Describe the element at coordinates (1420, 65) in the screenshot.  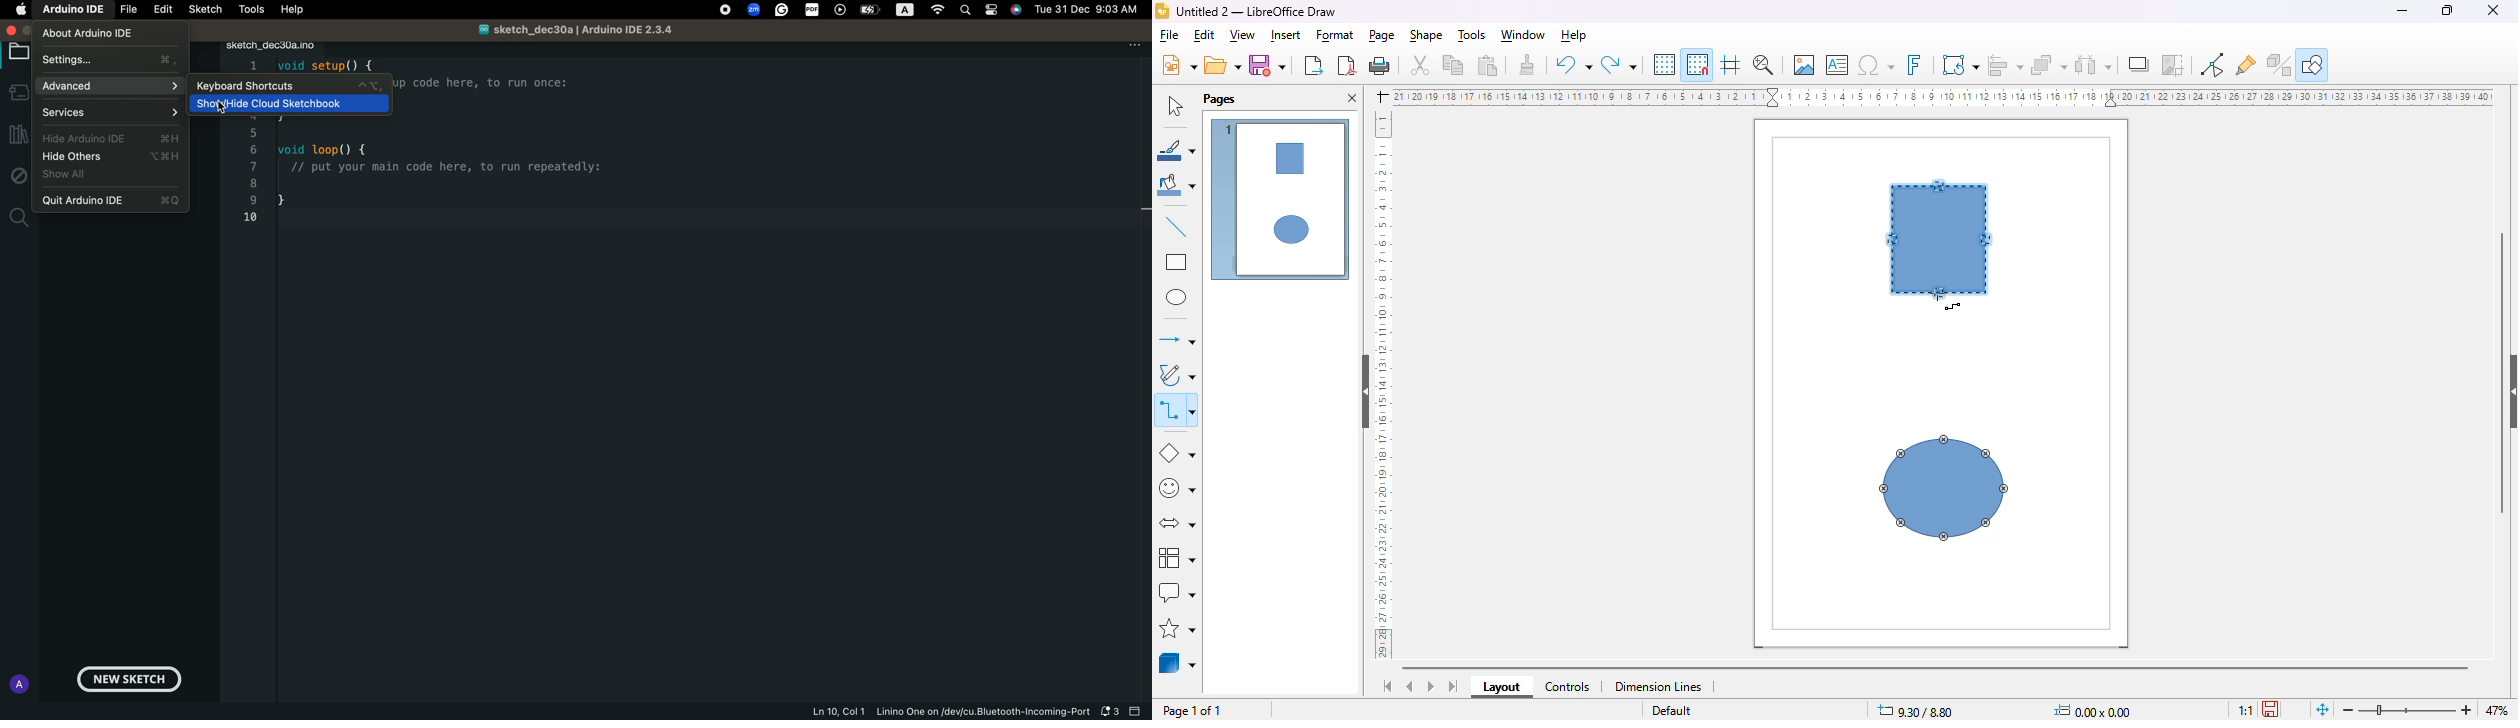
I see `cut` at that location.